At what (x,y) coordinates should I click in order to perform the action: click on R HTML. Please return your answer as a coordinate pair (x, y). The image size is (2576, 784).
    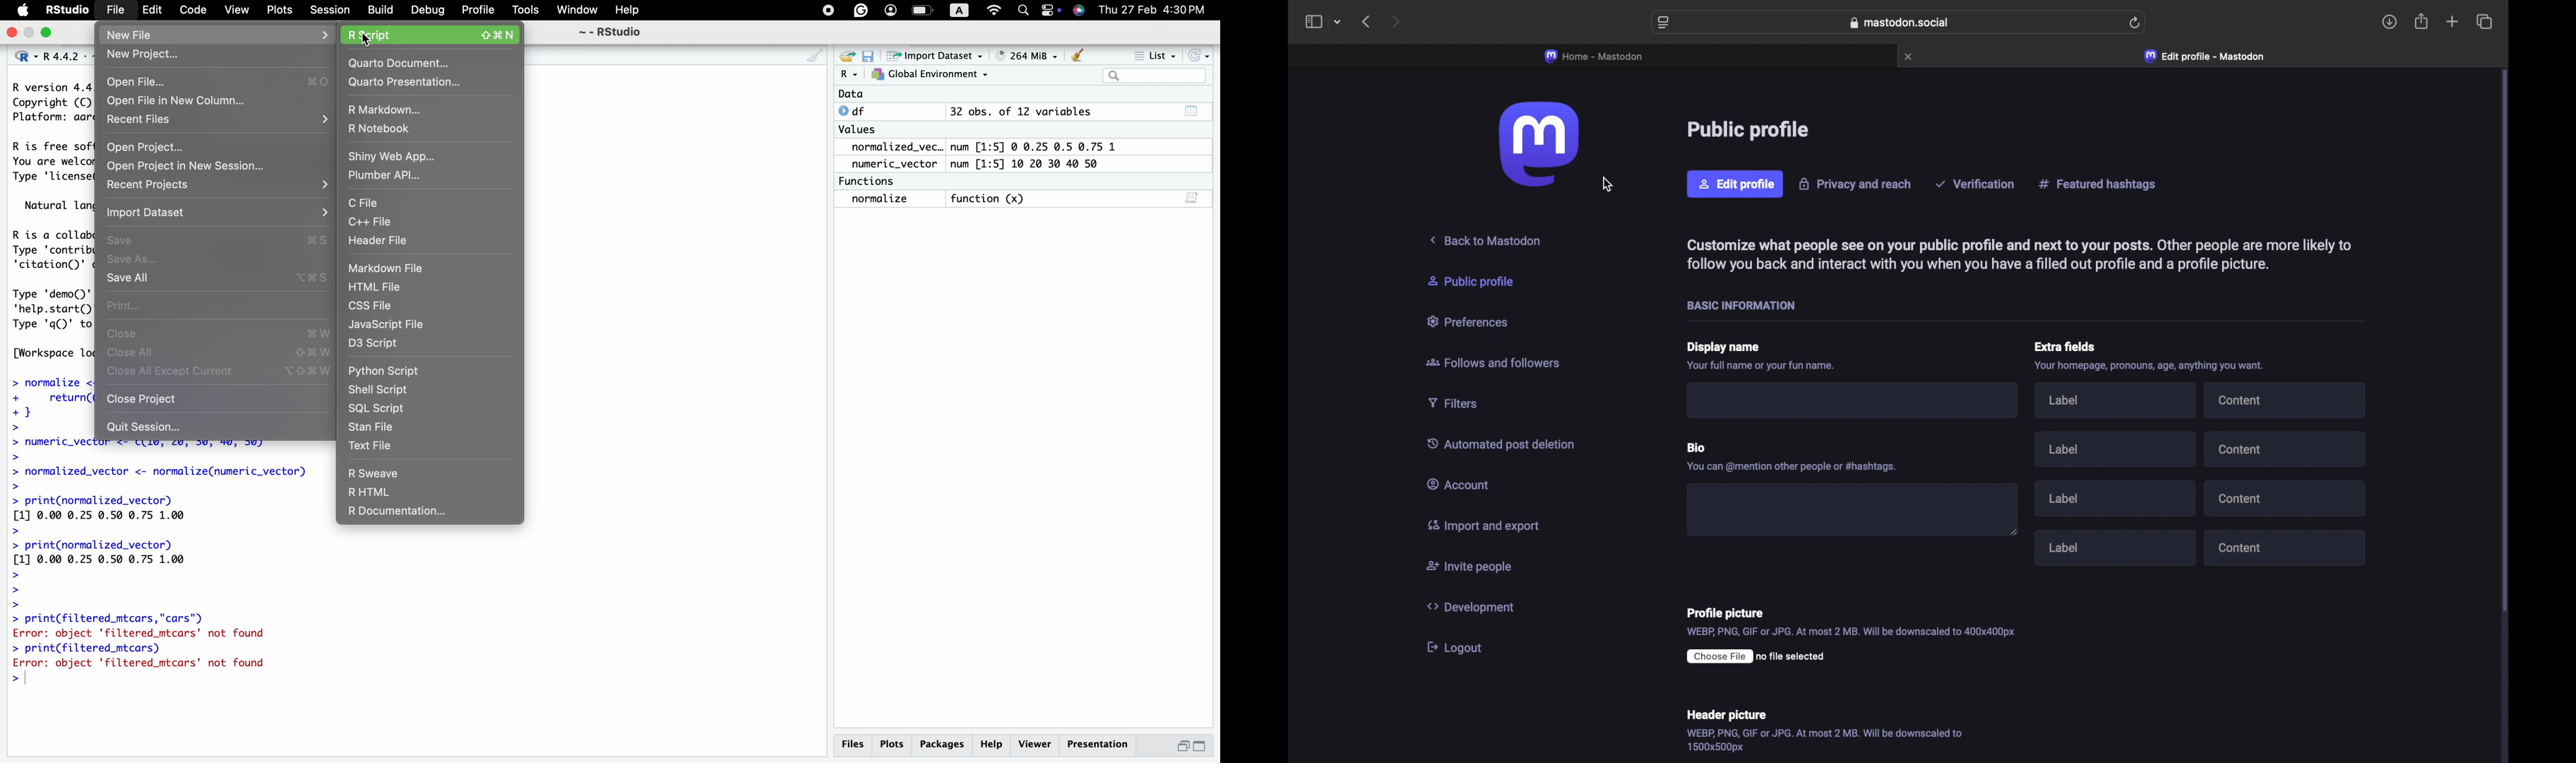
    Looking at the image, I should click on (426, 494).